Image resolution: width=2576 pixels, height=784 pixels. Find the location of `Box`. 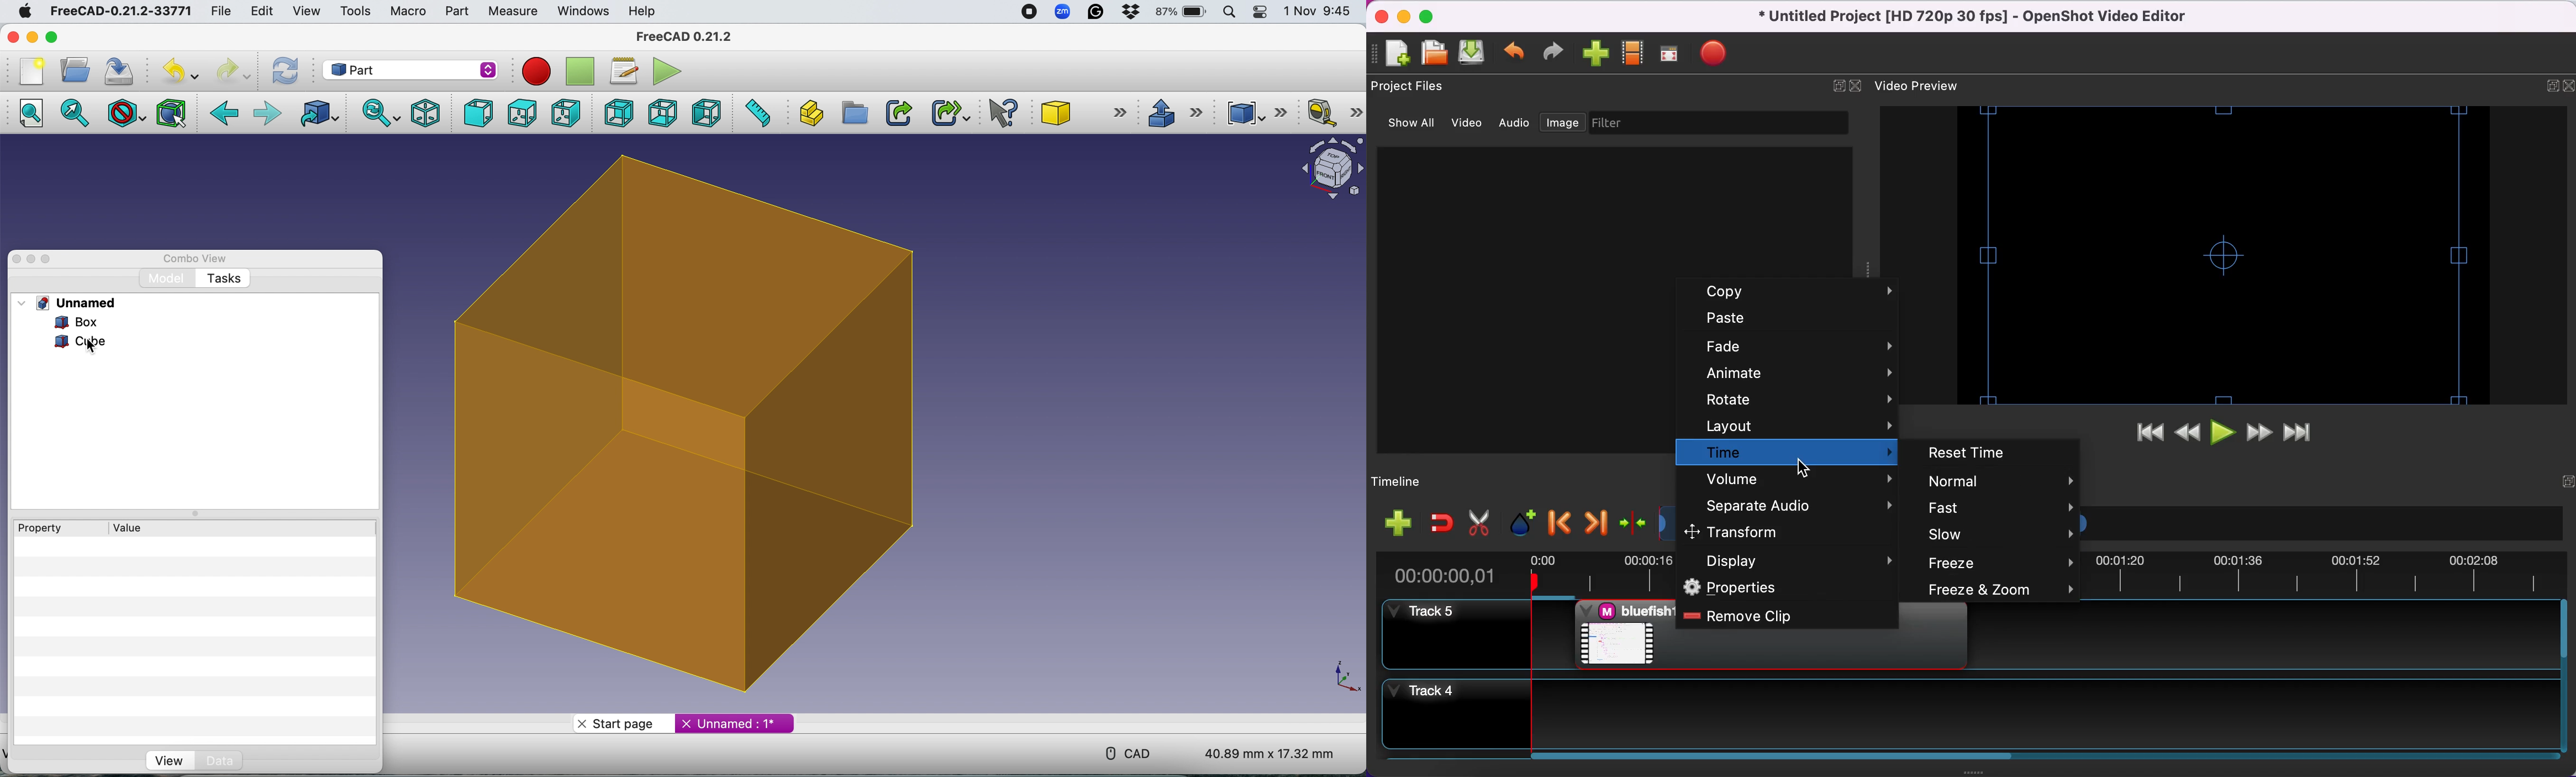

Box is located at coordinates (699, 427).